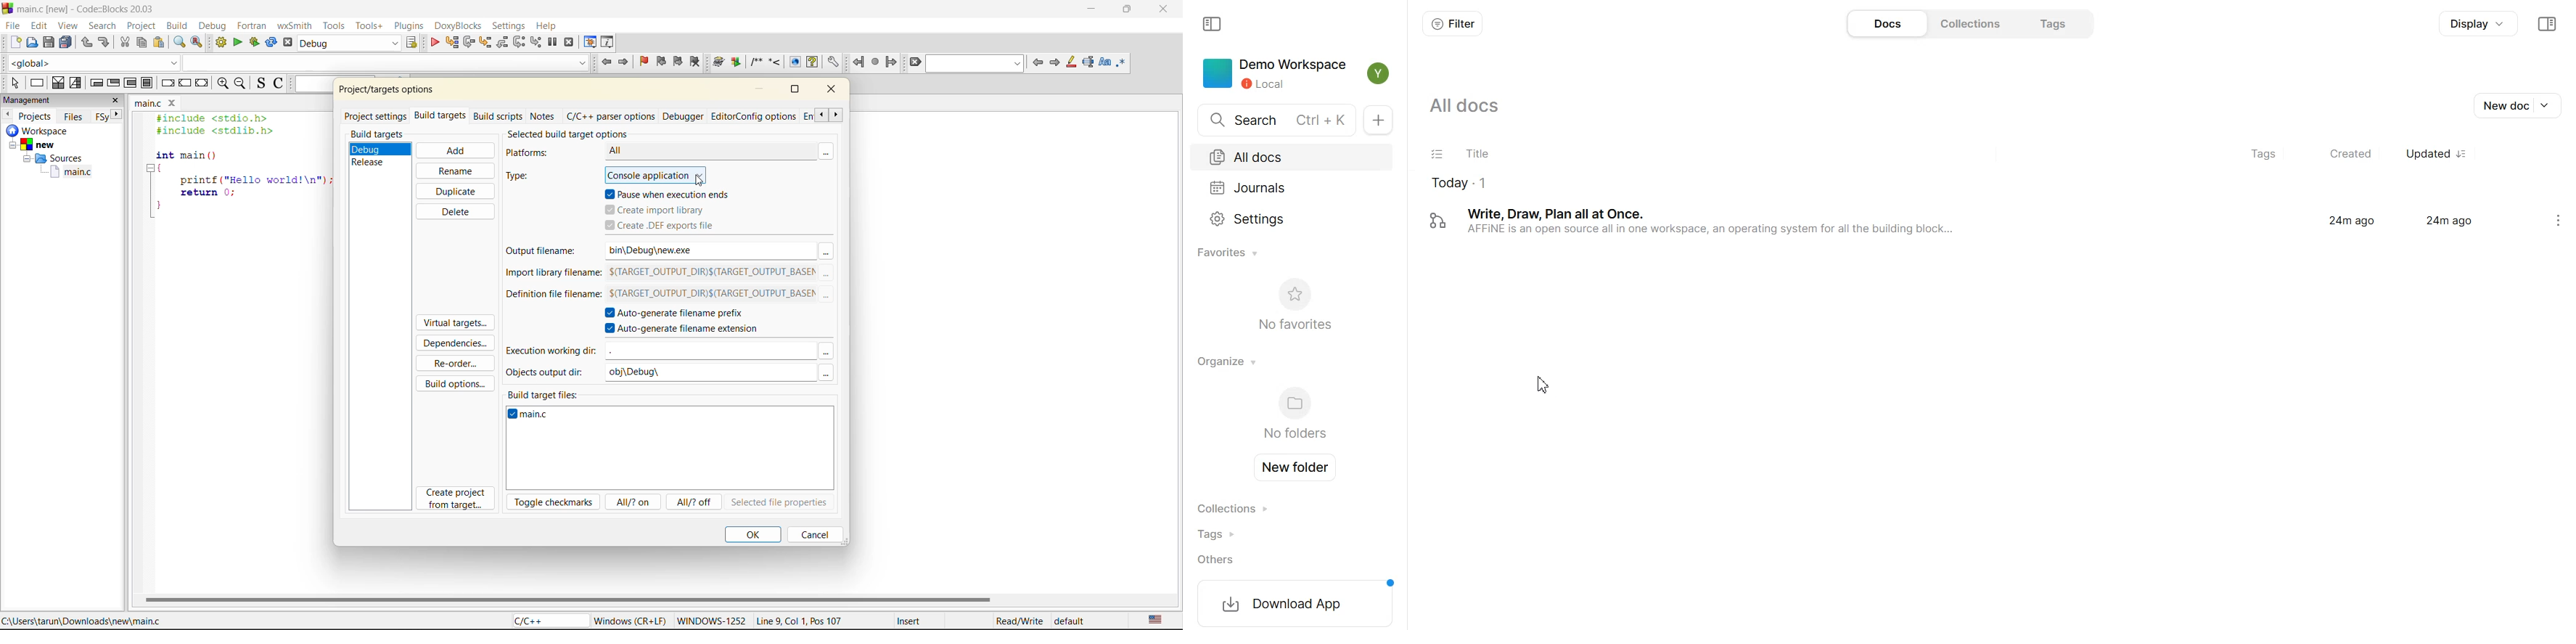 Image resolution: width=2576 pixels, height=644 pixels. I want to click on autogenerate filename extension, so click(680, 331).